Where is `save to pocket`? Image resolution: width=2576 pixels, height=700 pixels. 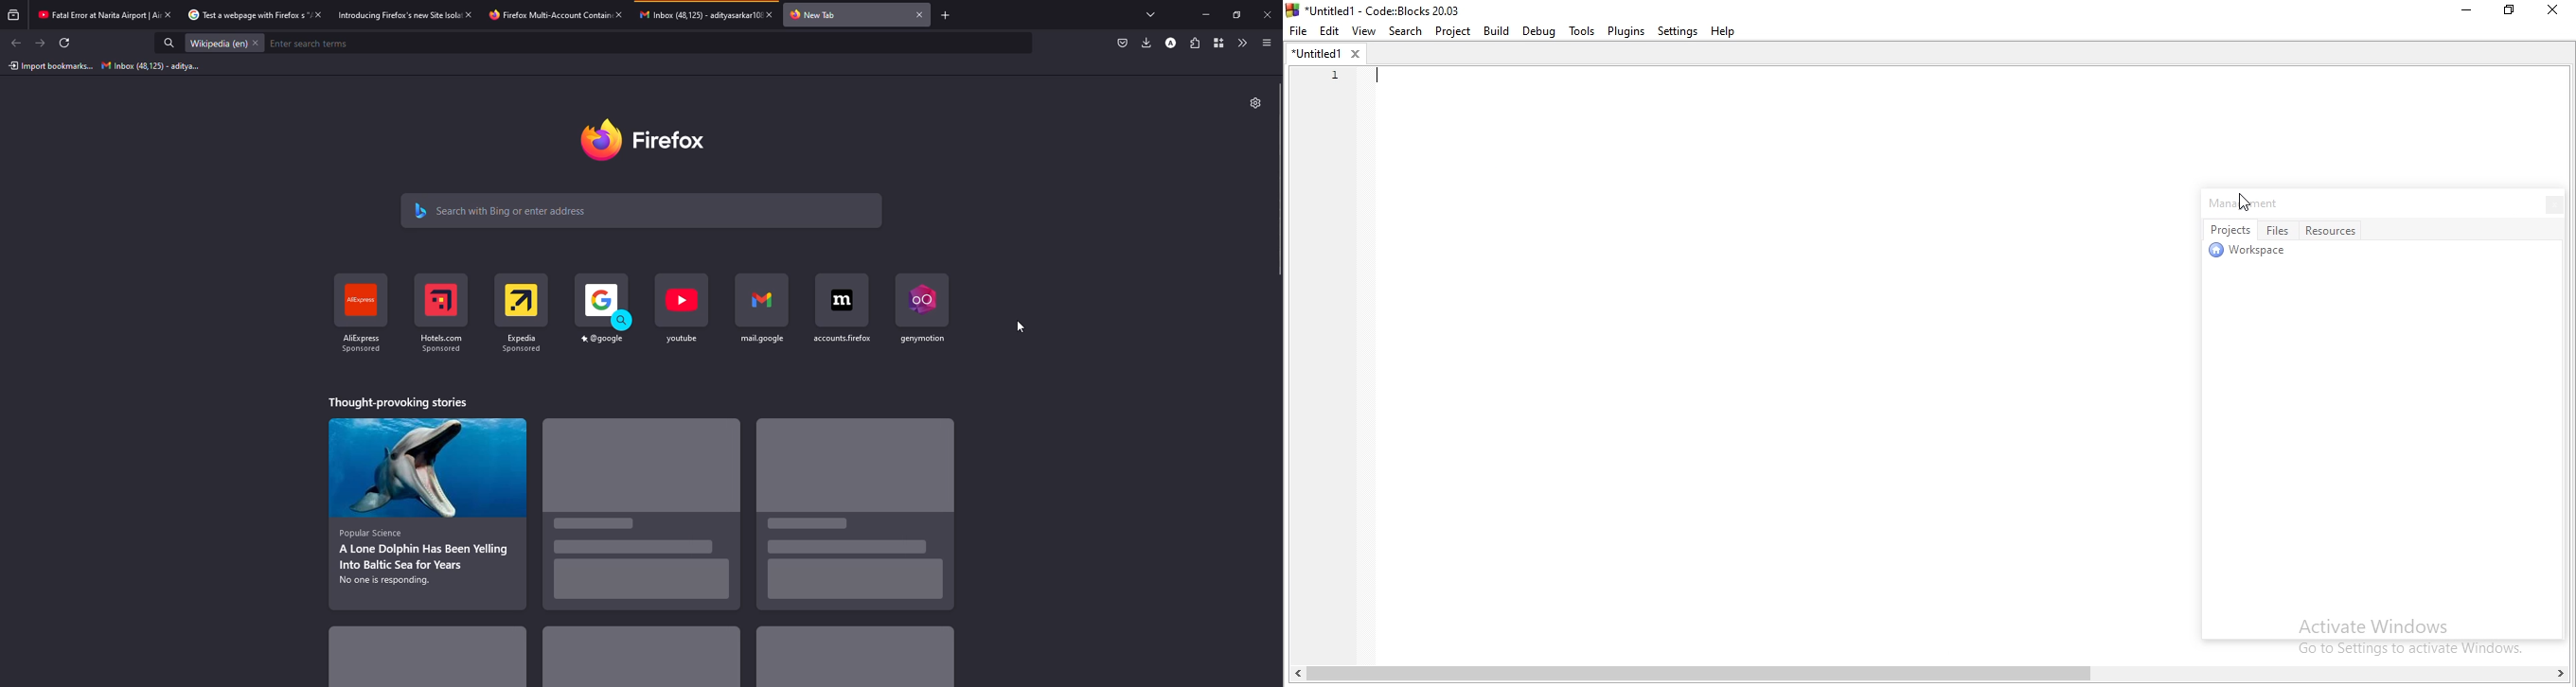 save to pocket is located at coordinates (1123, 43).